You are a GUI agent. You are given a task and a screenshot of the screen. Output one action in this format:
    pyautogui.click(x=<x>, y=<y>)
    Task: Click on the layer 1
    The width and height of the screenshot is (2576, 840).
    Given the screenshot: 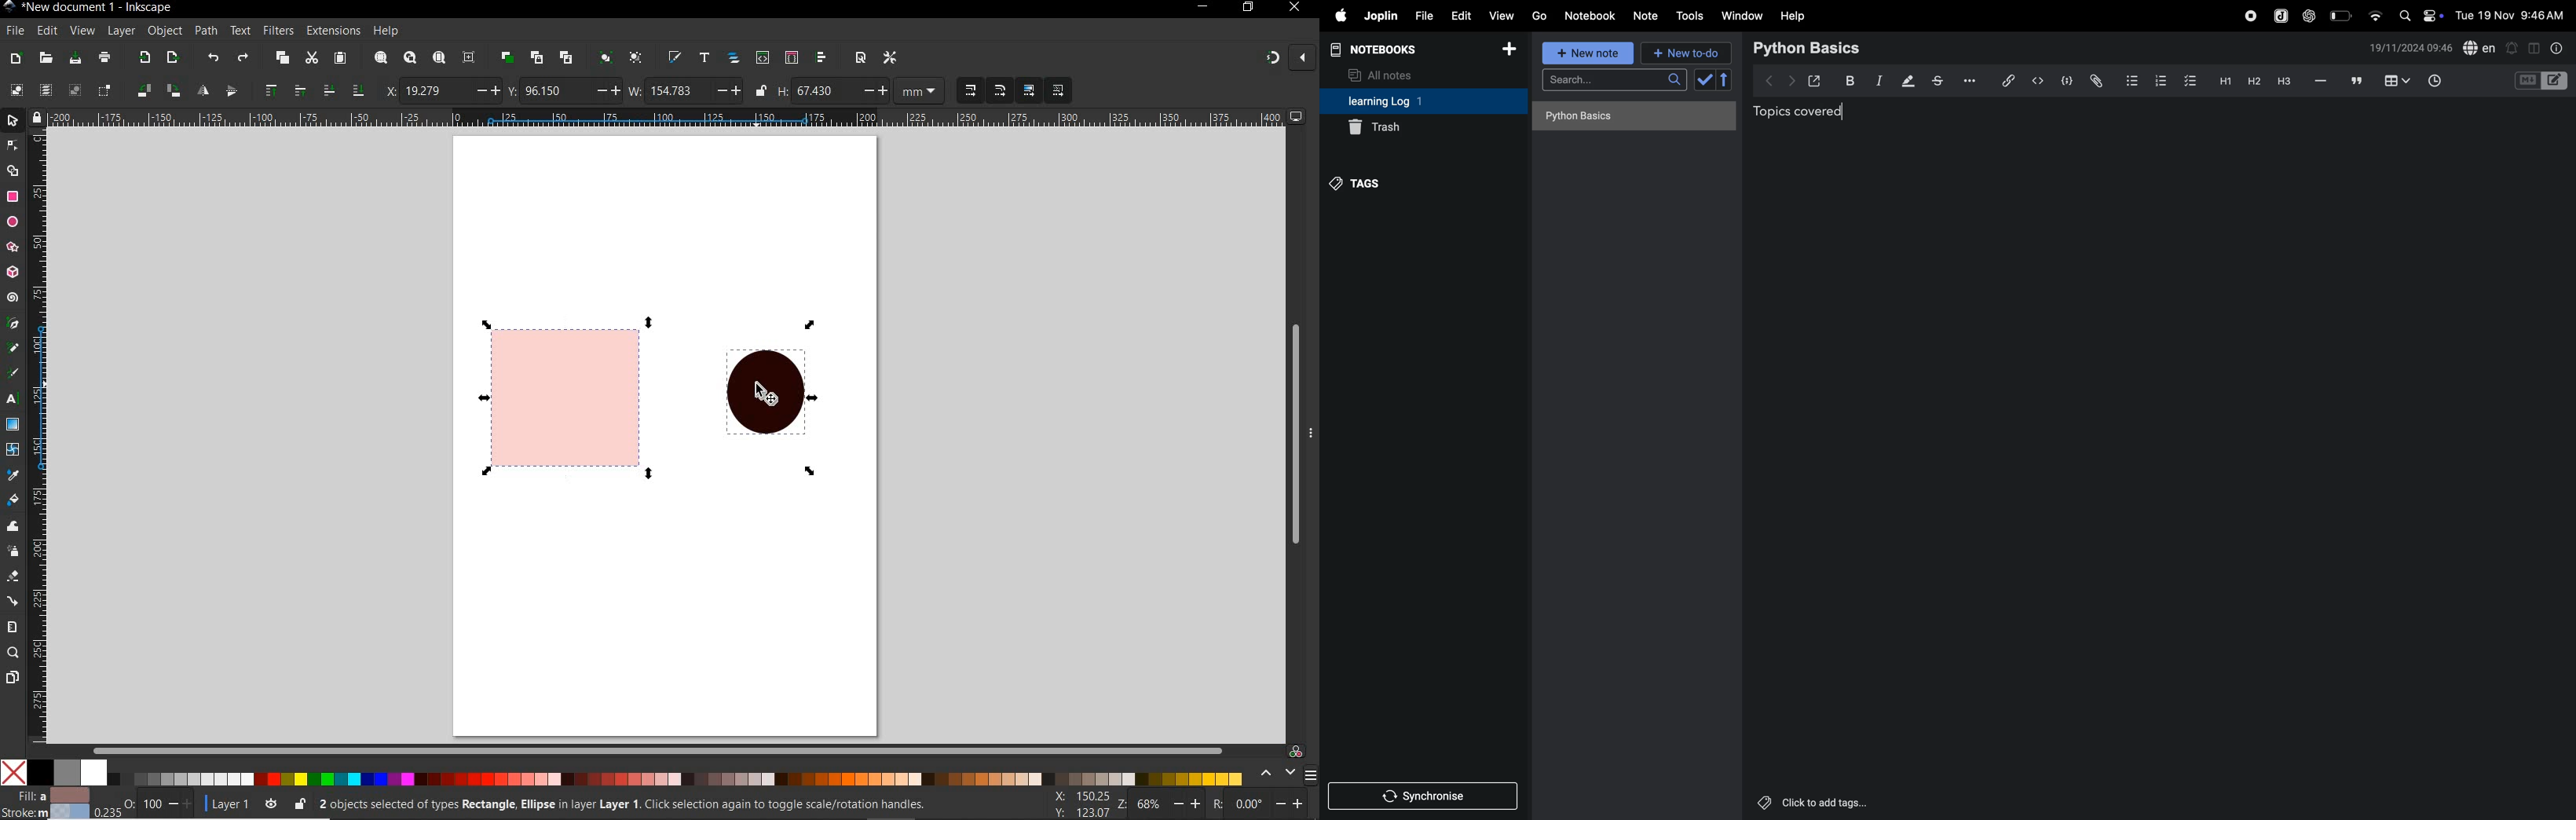 What is the action you would take?
    pyautogui.click(x=243, y=803)
    